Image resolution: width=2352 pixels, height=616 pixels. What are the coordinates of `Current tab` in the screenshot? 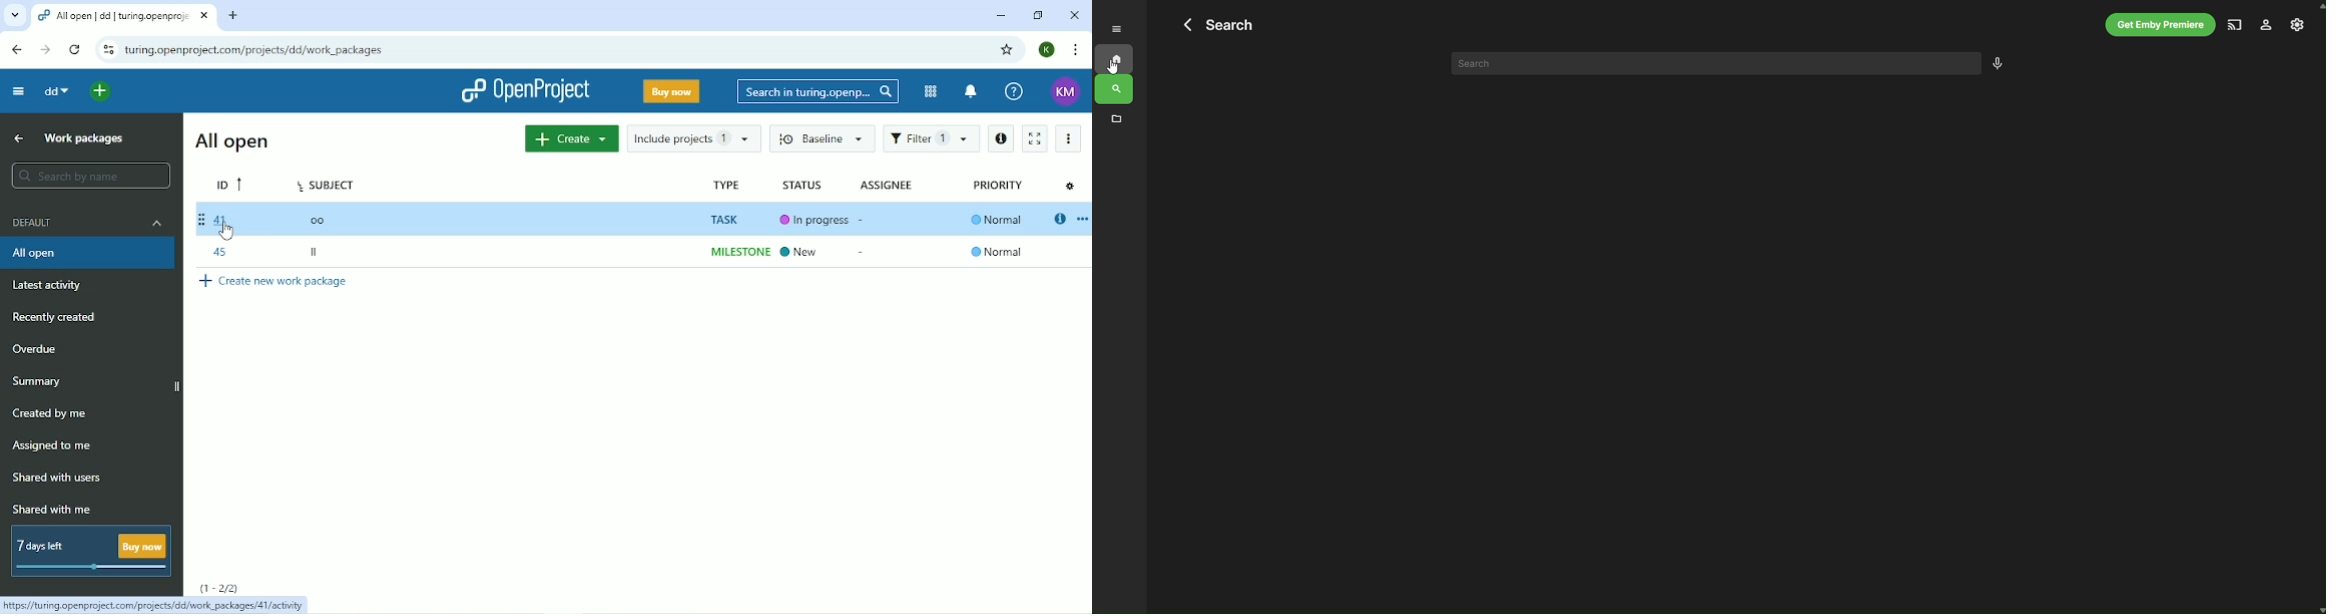 It's located at (124, 16).